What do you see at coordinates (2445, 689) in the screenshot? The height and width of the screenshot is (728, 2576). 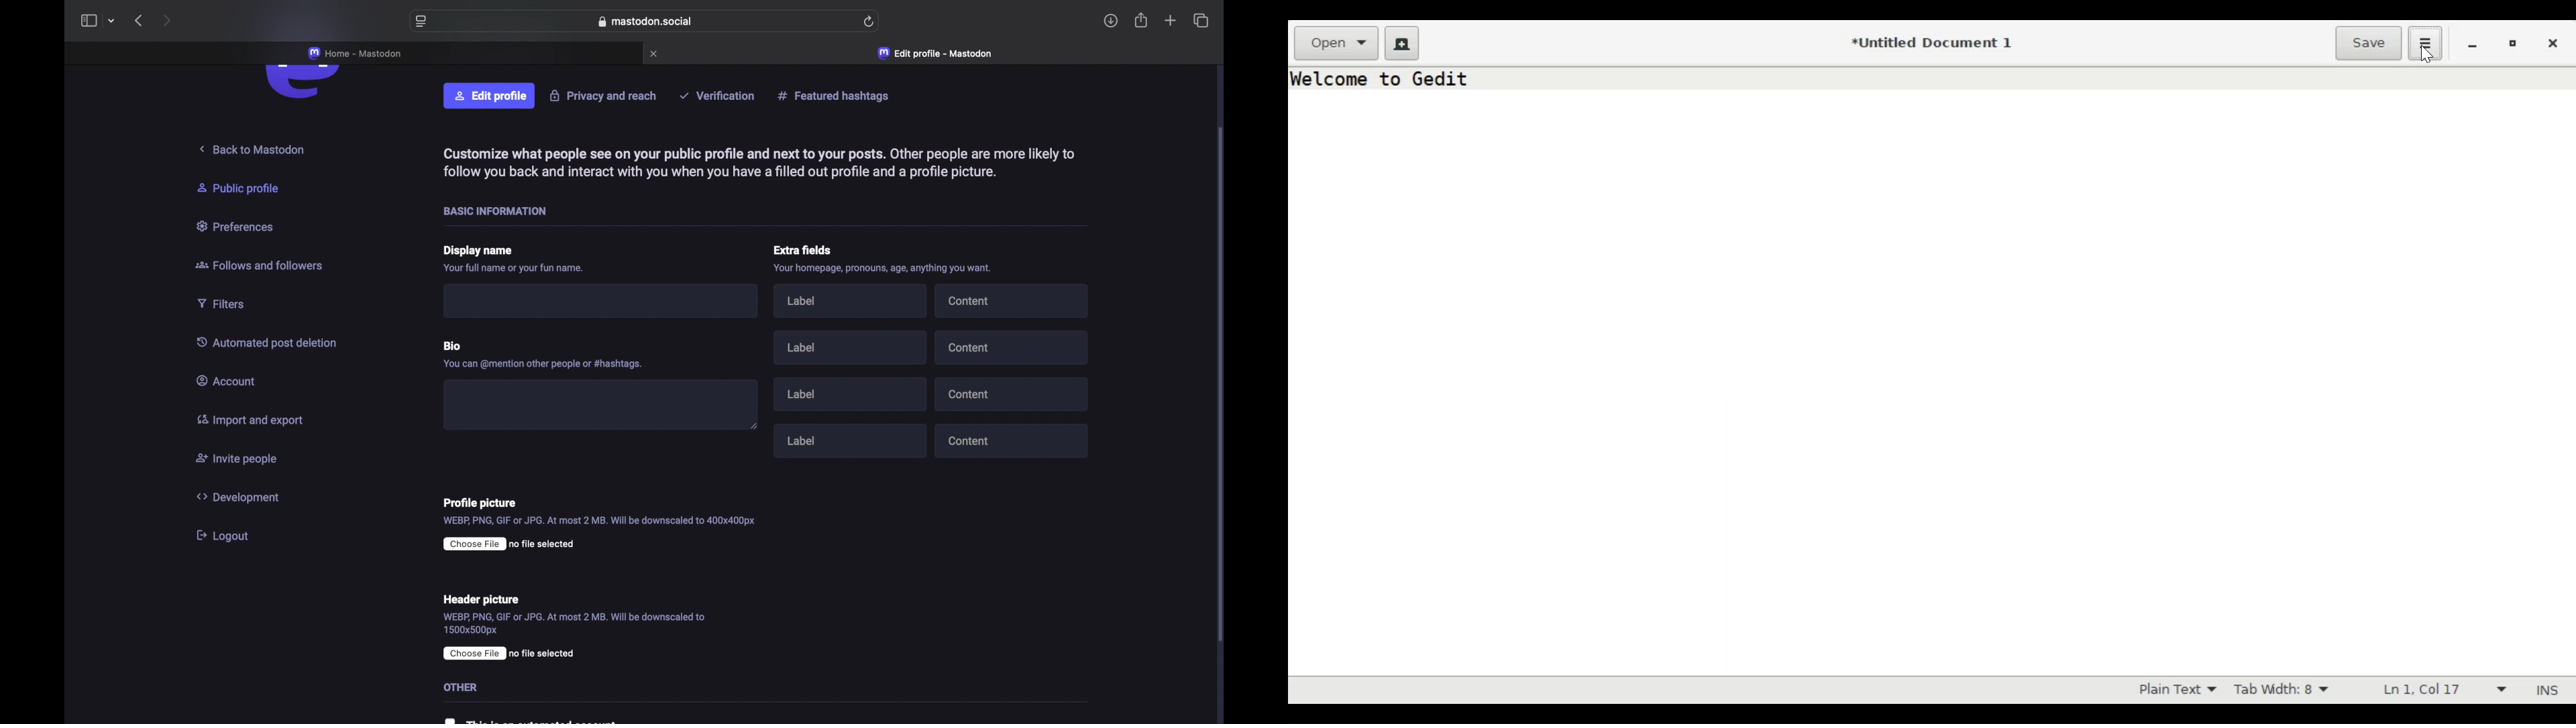 I see `Line & Column Preference` at bounding box center [2445, 689].